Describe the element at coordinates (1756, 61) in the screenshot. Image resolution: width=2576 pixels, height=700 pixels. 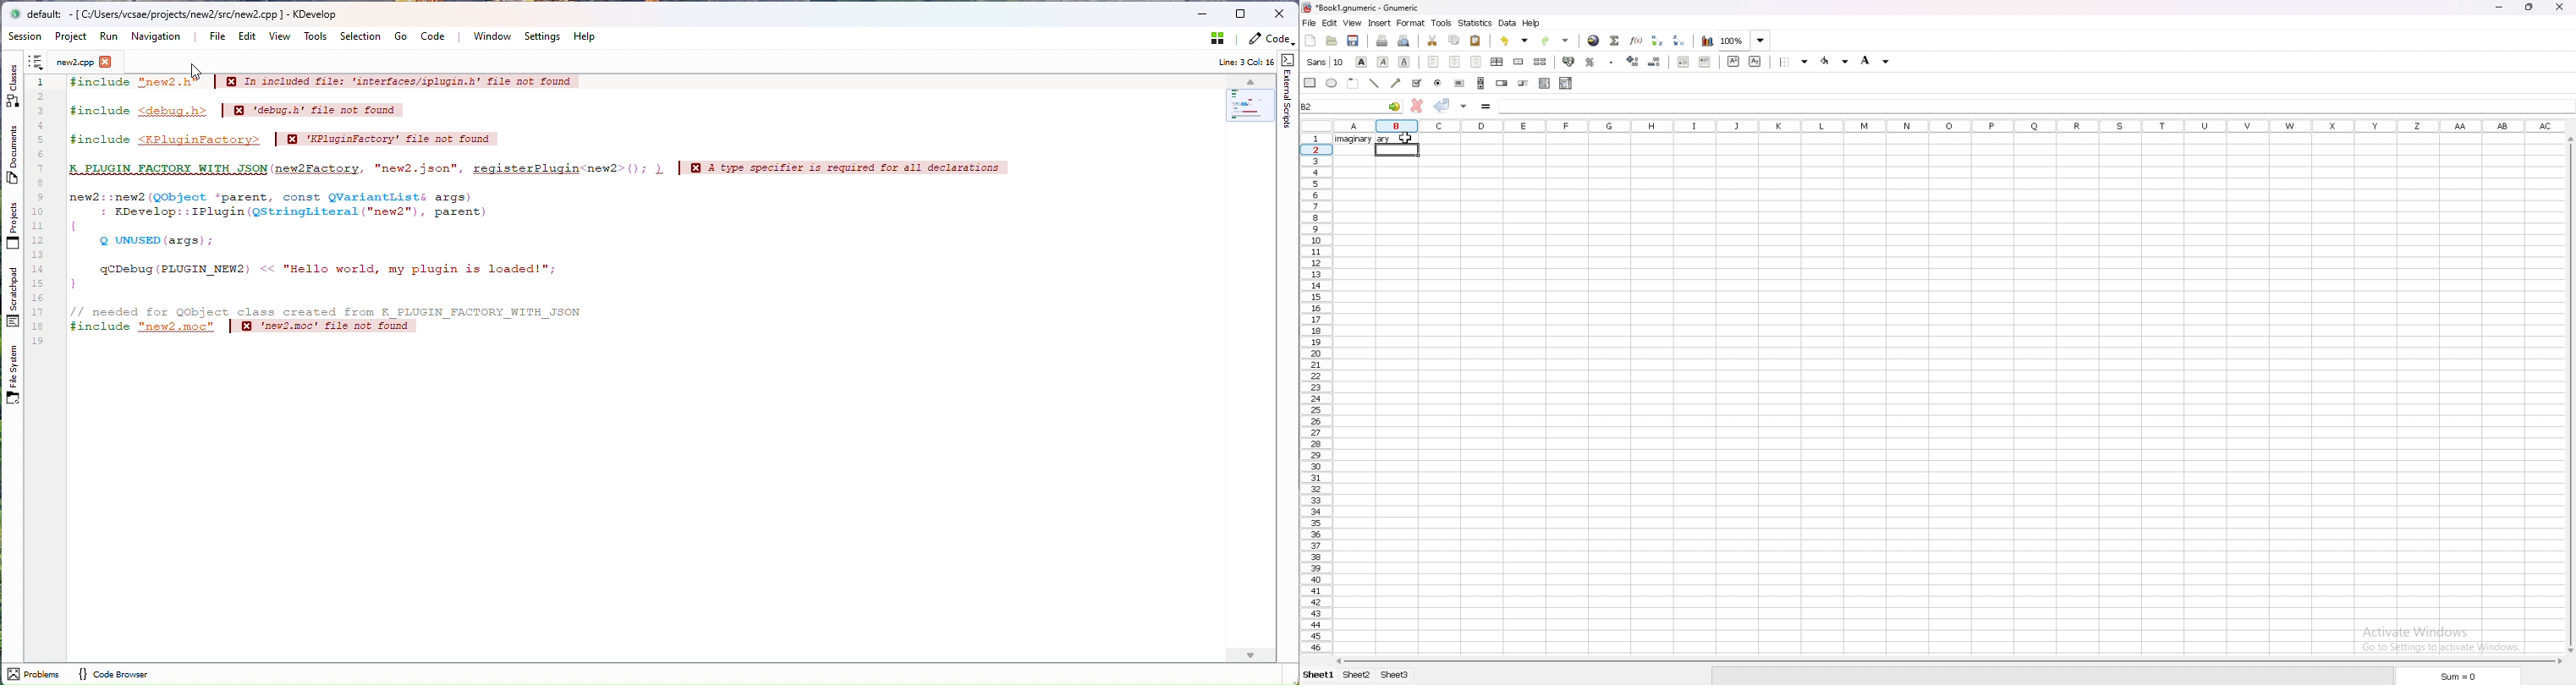
I see `subscript` at that location.